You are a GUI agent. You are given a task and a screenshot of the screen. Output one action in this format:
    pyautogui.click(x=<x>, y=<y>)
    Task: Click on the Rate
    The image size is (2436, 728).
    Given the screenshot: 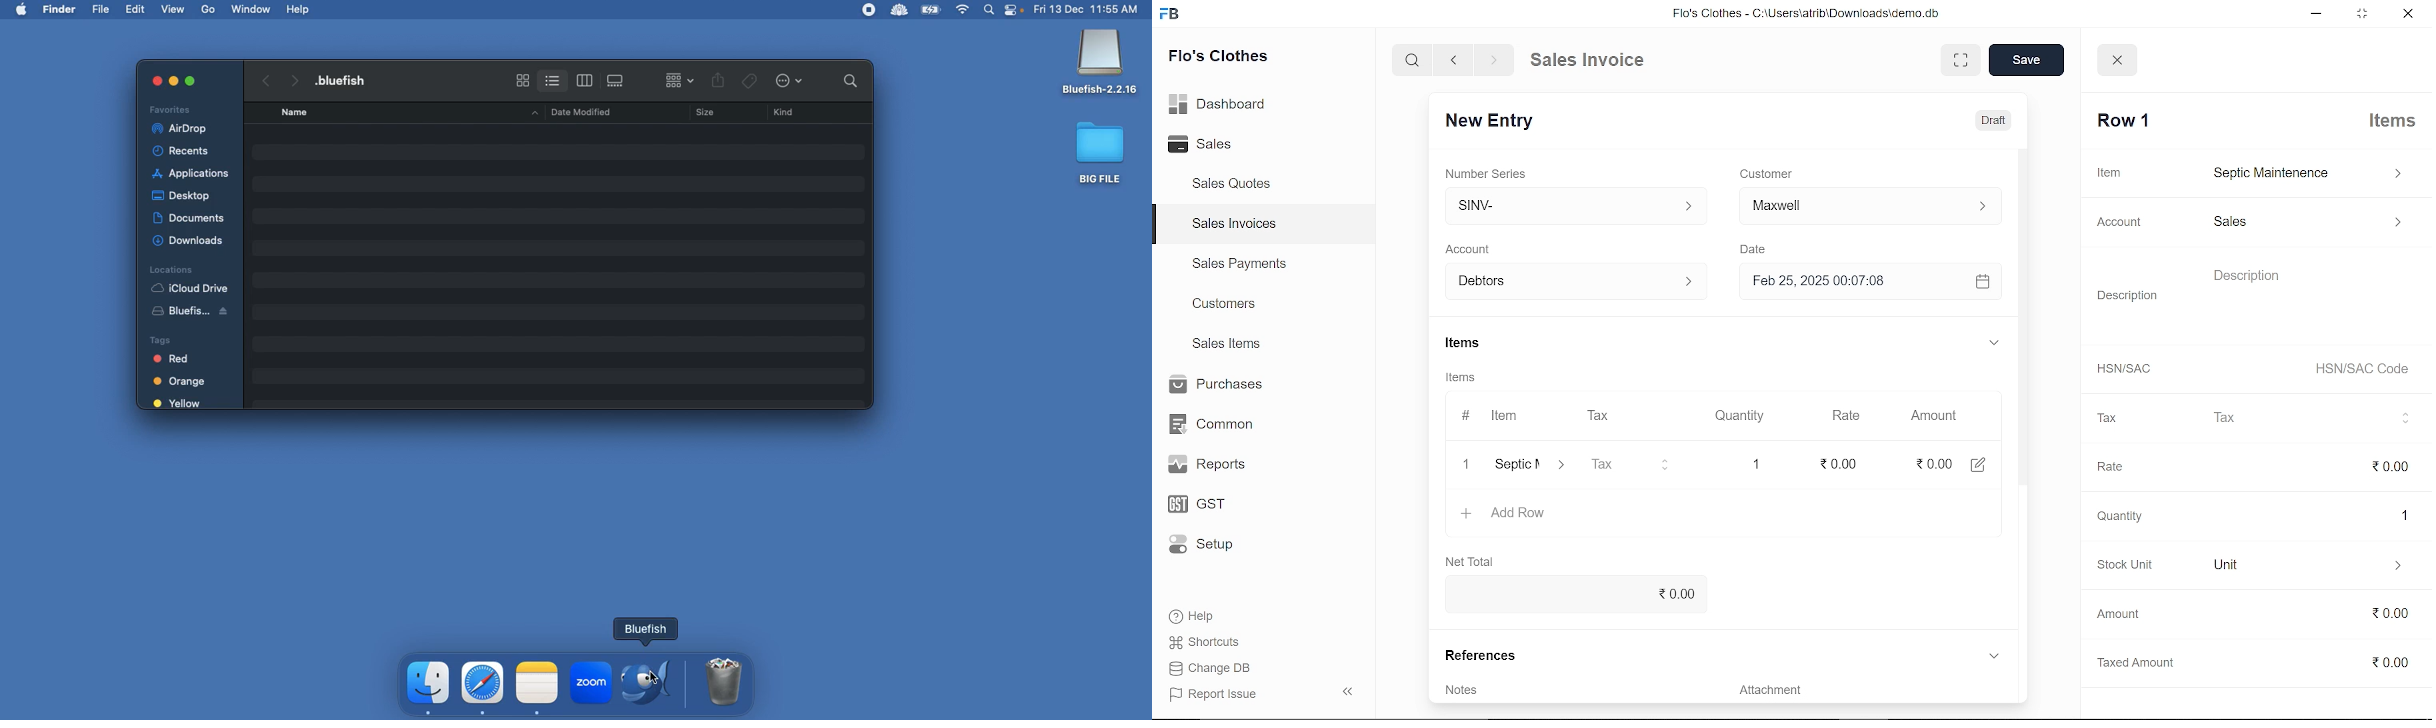 What is the action you would take?
    pyautogui.click(x=1853, y=415)
    